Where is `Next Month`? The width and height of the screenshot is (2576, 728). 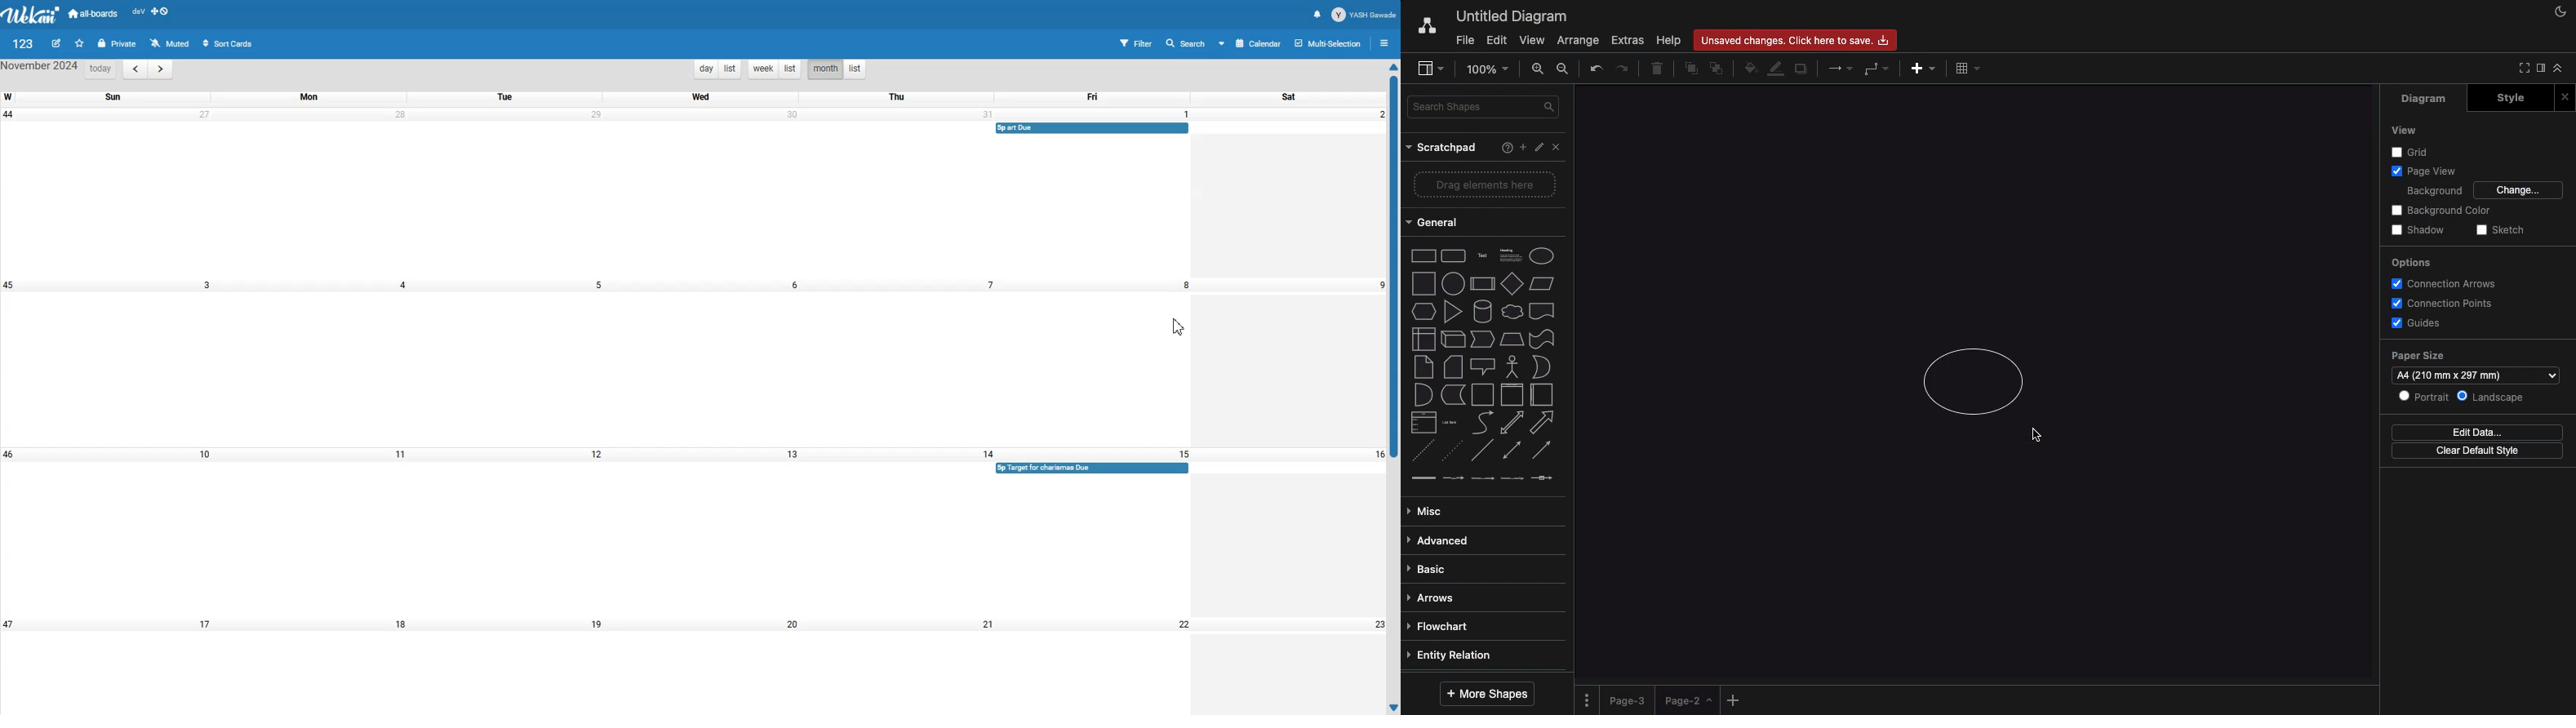 Next Month is located at coordinates (160, 69).